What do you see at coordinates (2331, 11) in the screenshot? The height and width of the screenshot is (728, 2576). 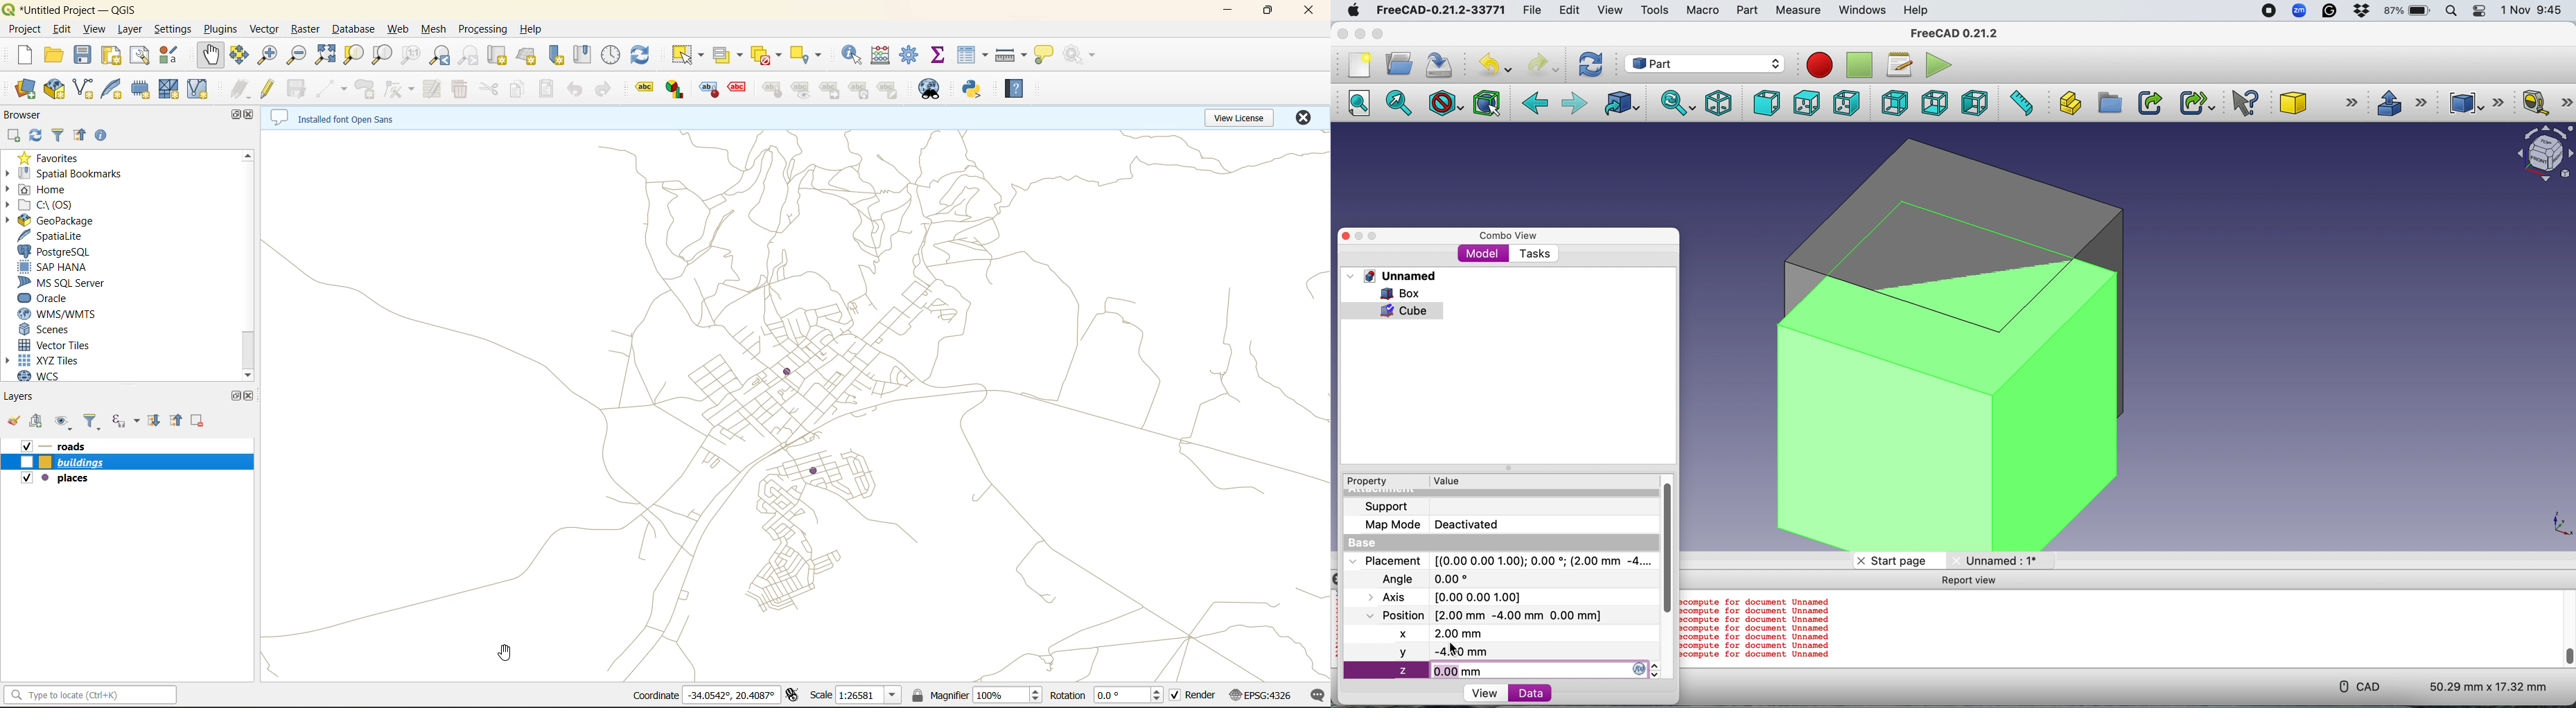 I see `Grammarly` at bounding box center [2331, 11].